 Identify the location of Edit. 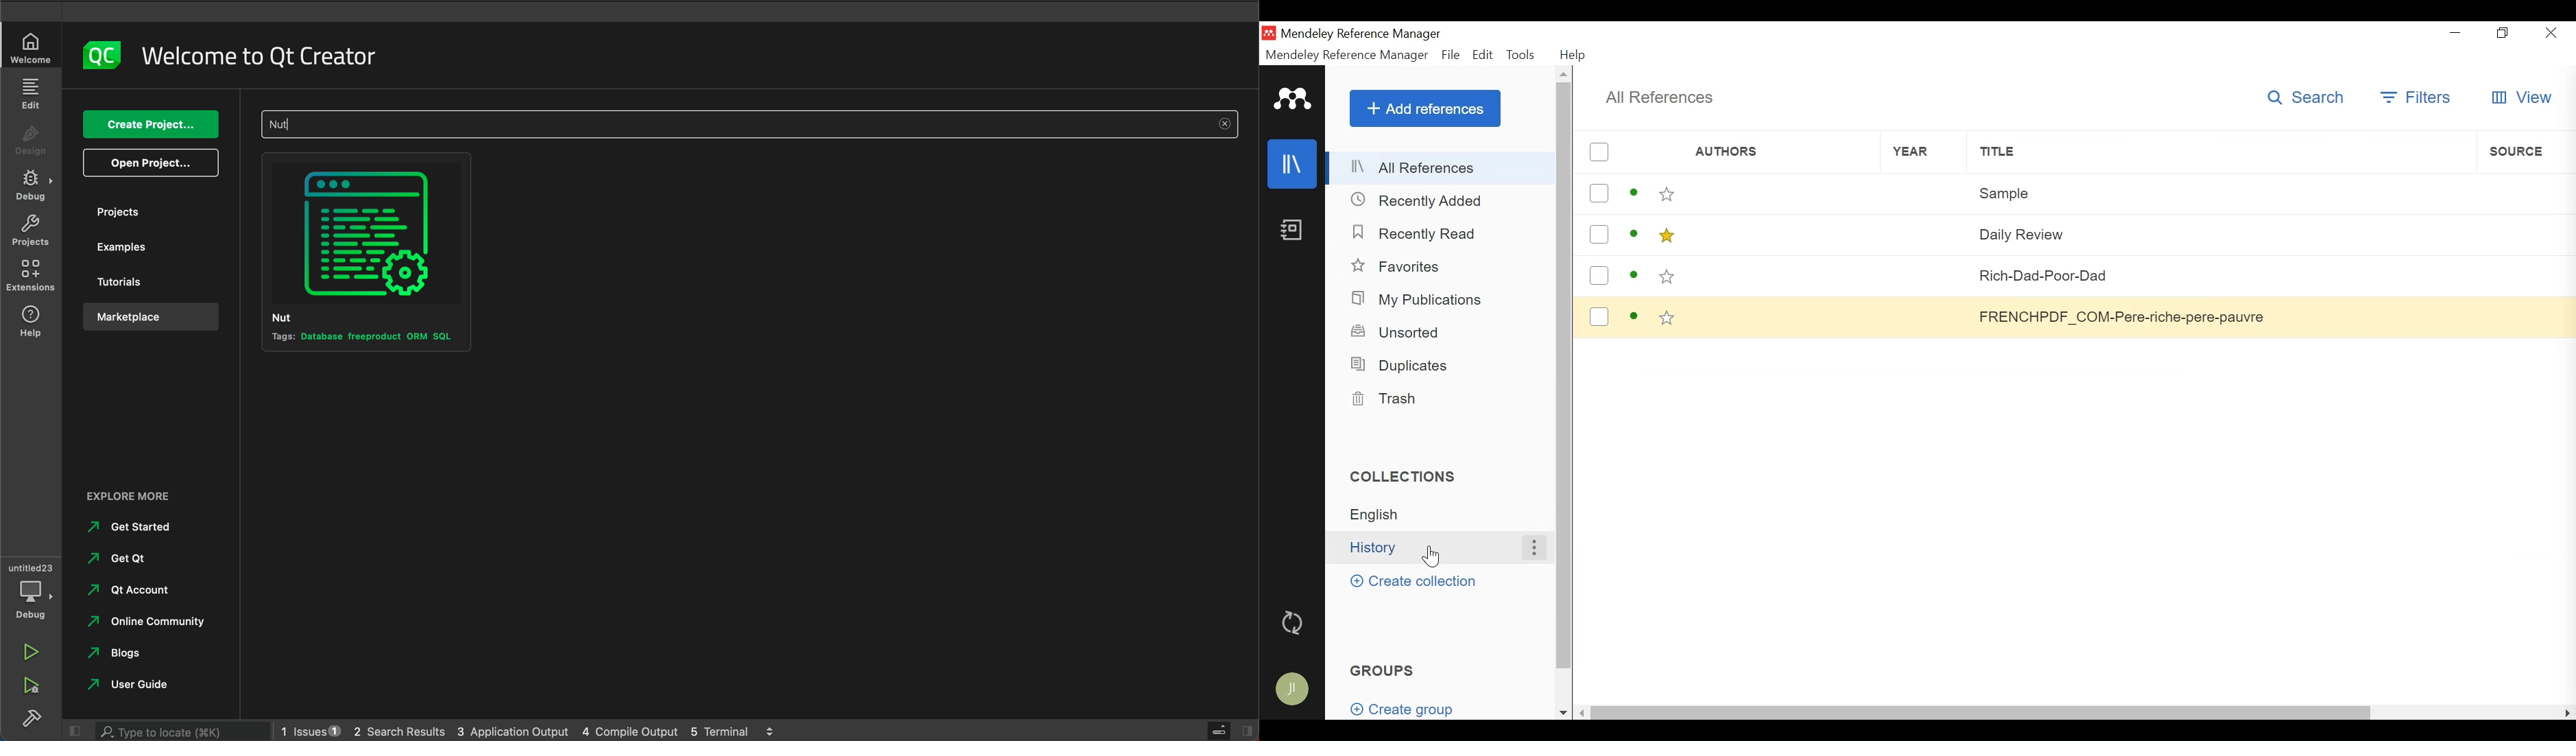
(1483, 55).